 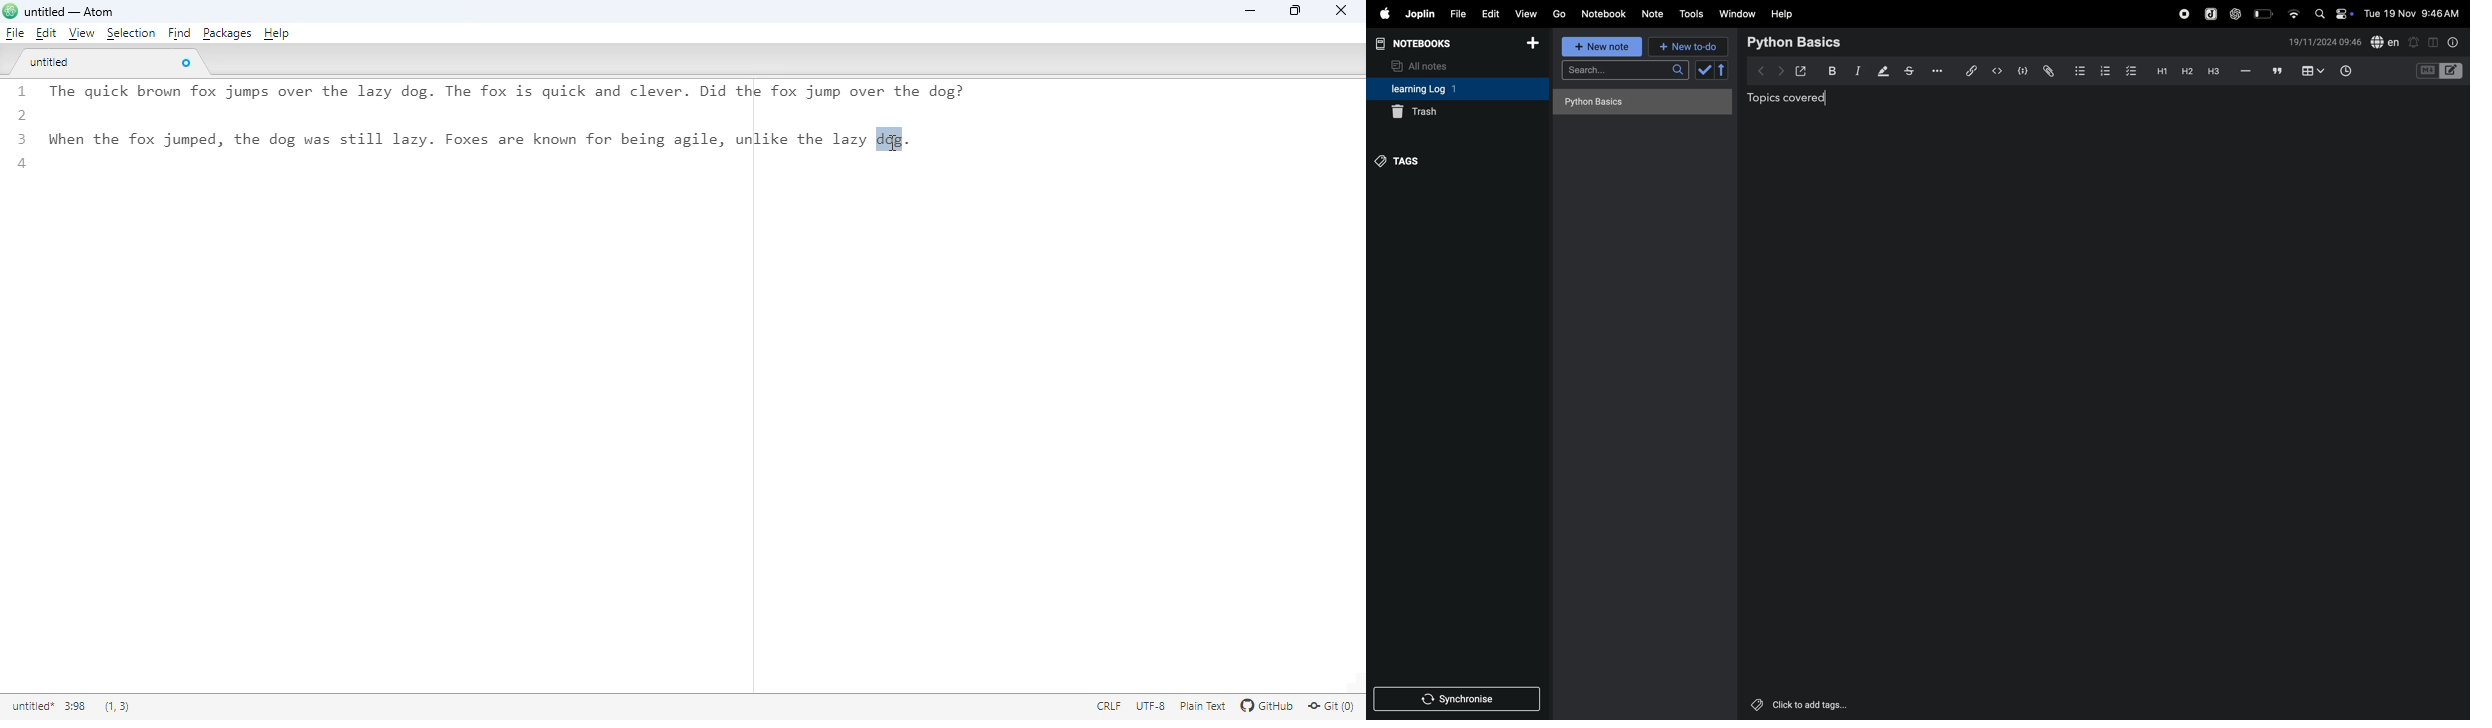 I want to click on all notes, so click(x=1425, y=65).